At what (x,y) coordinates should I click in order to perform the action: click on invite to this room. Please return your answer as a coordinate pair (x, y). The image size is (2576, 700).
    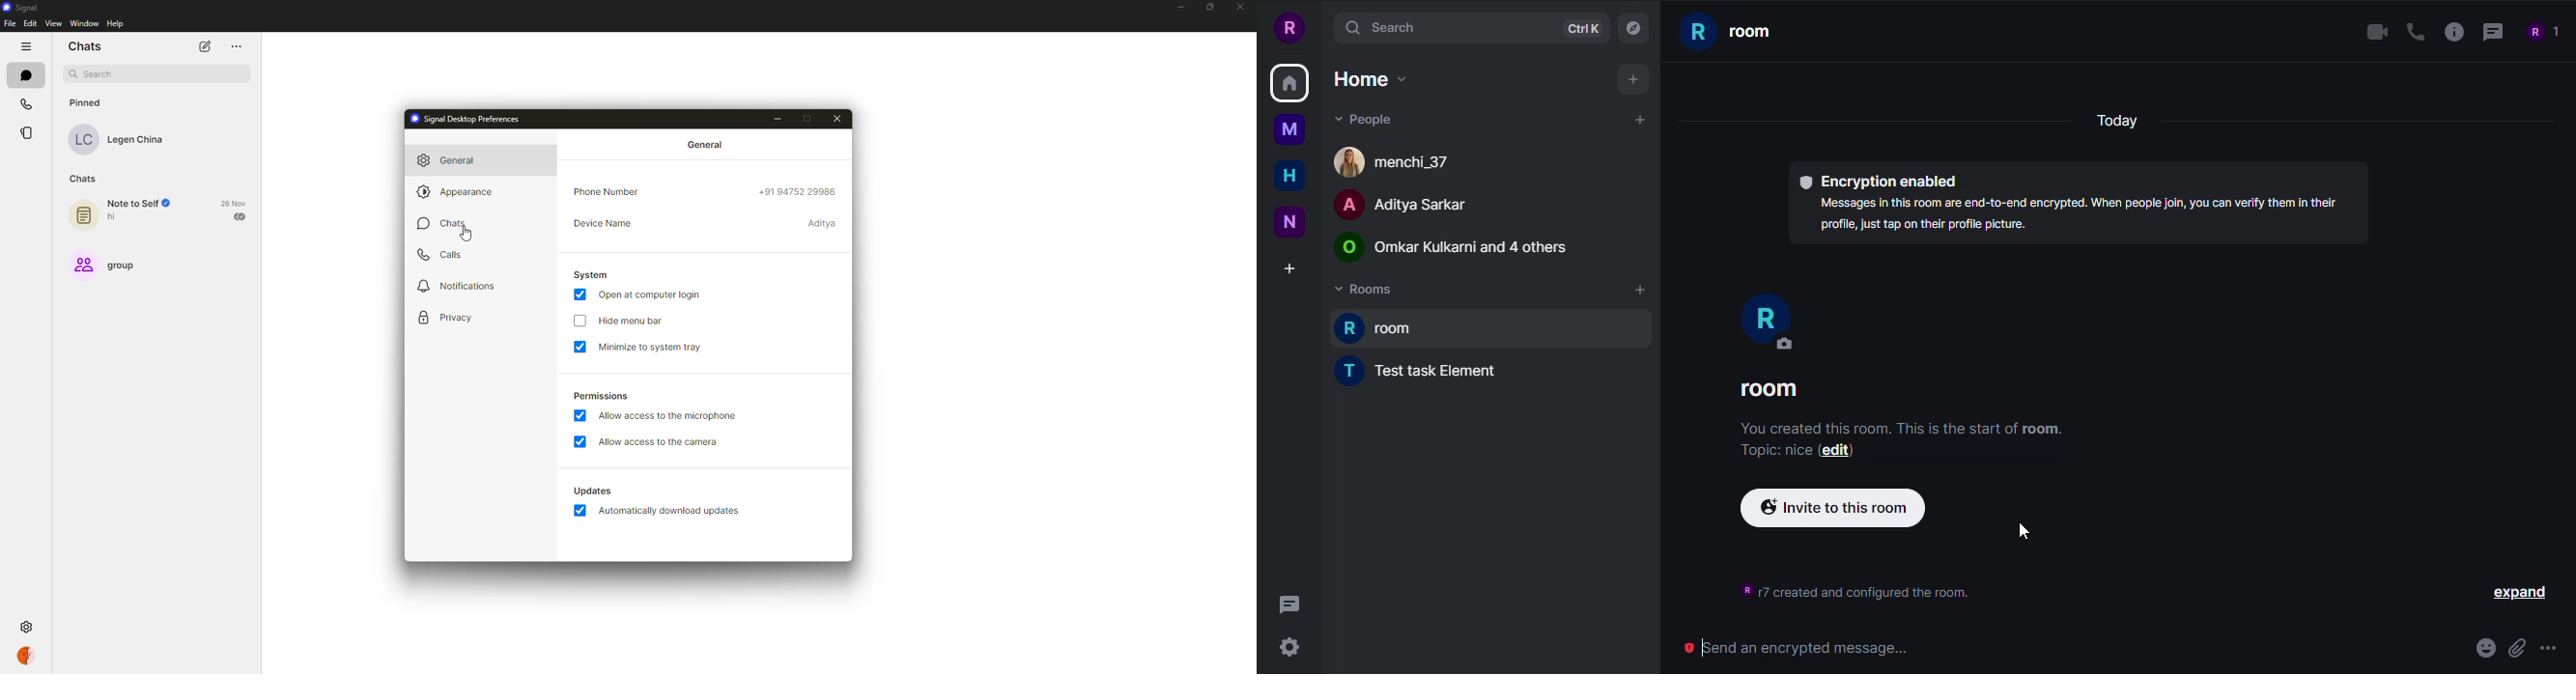
    Looking at the image, I should click on (1832, 507).